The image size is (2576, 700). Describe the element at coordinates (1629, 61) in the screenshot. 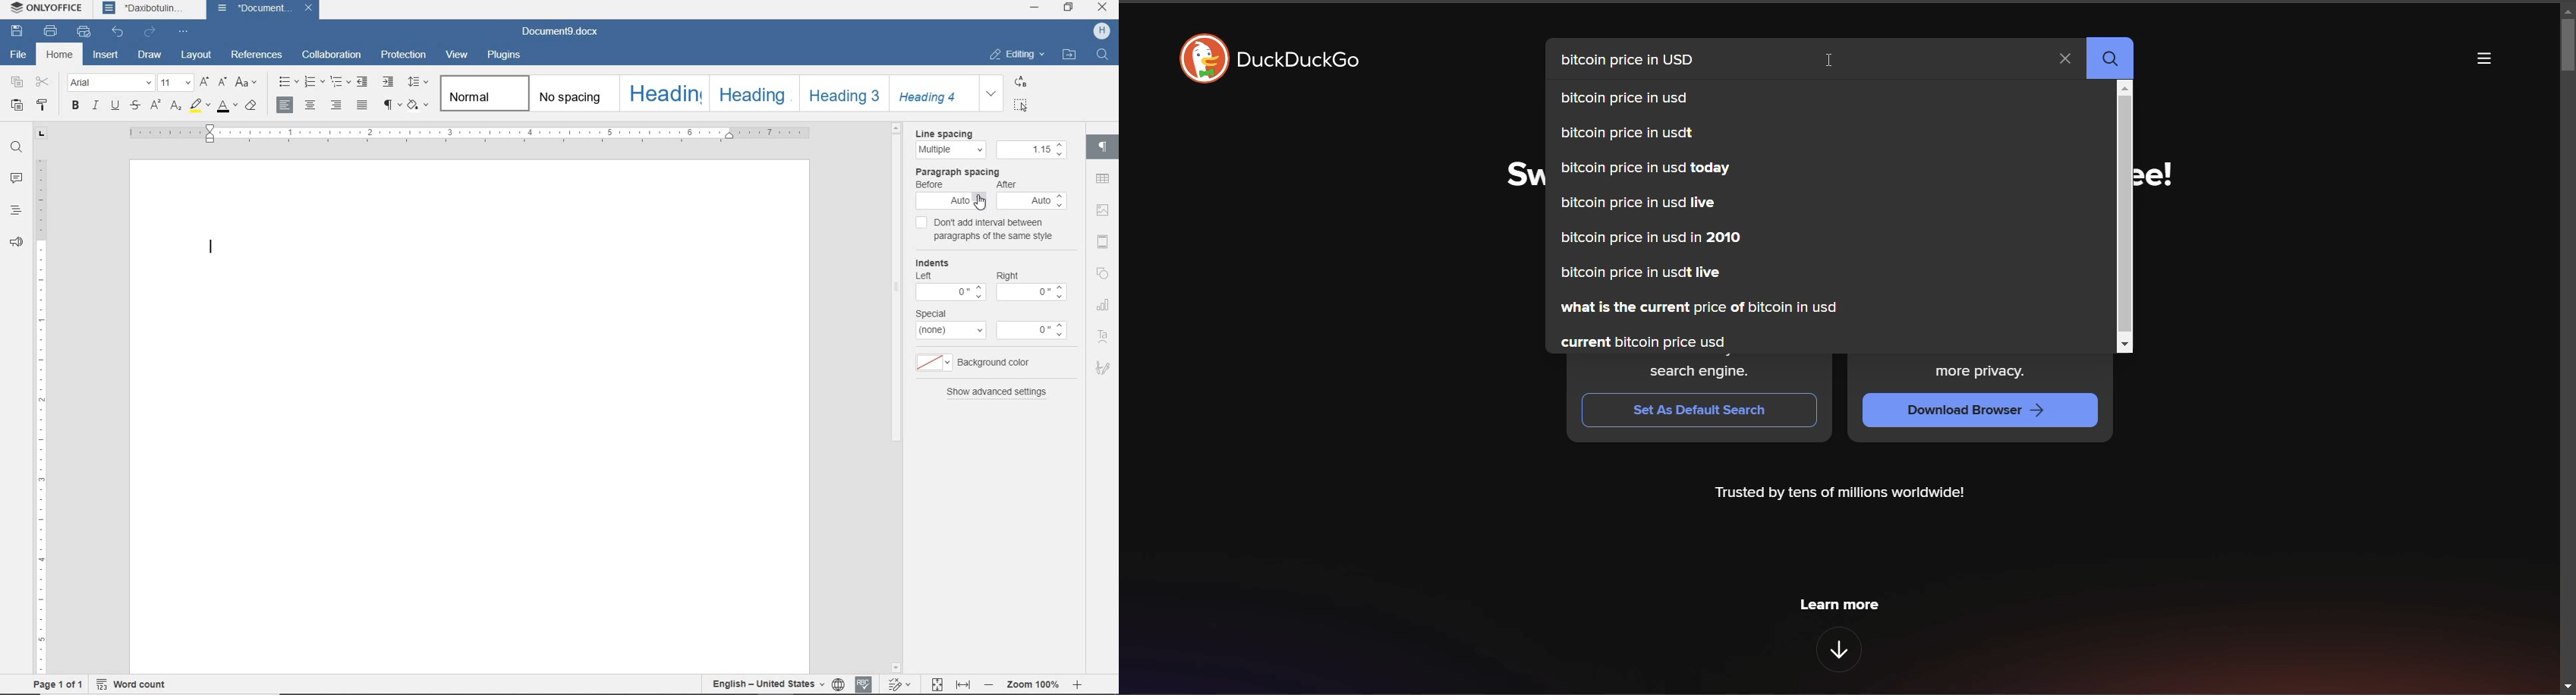

I see `search term` at that location.